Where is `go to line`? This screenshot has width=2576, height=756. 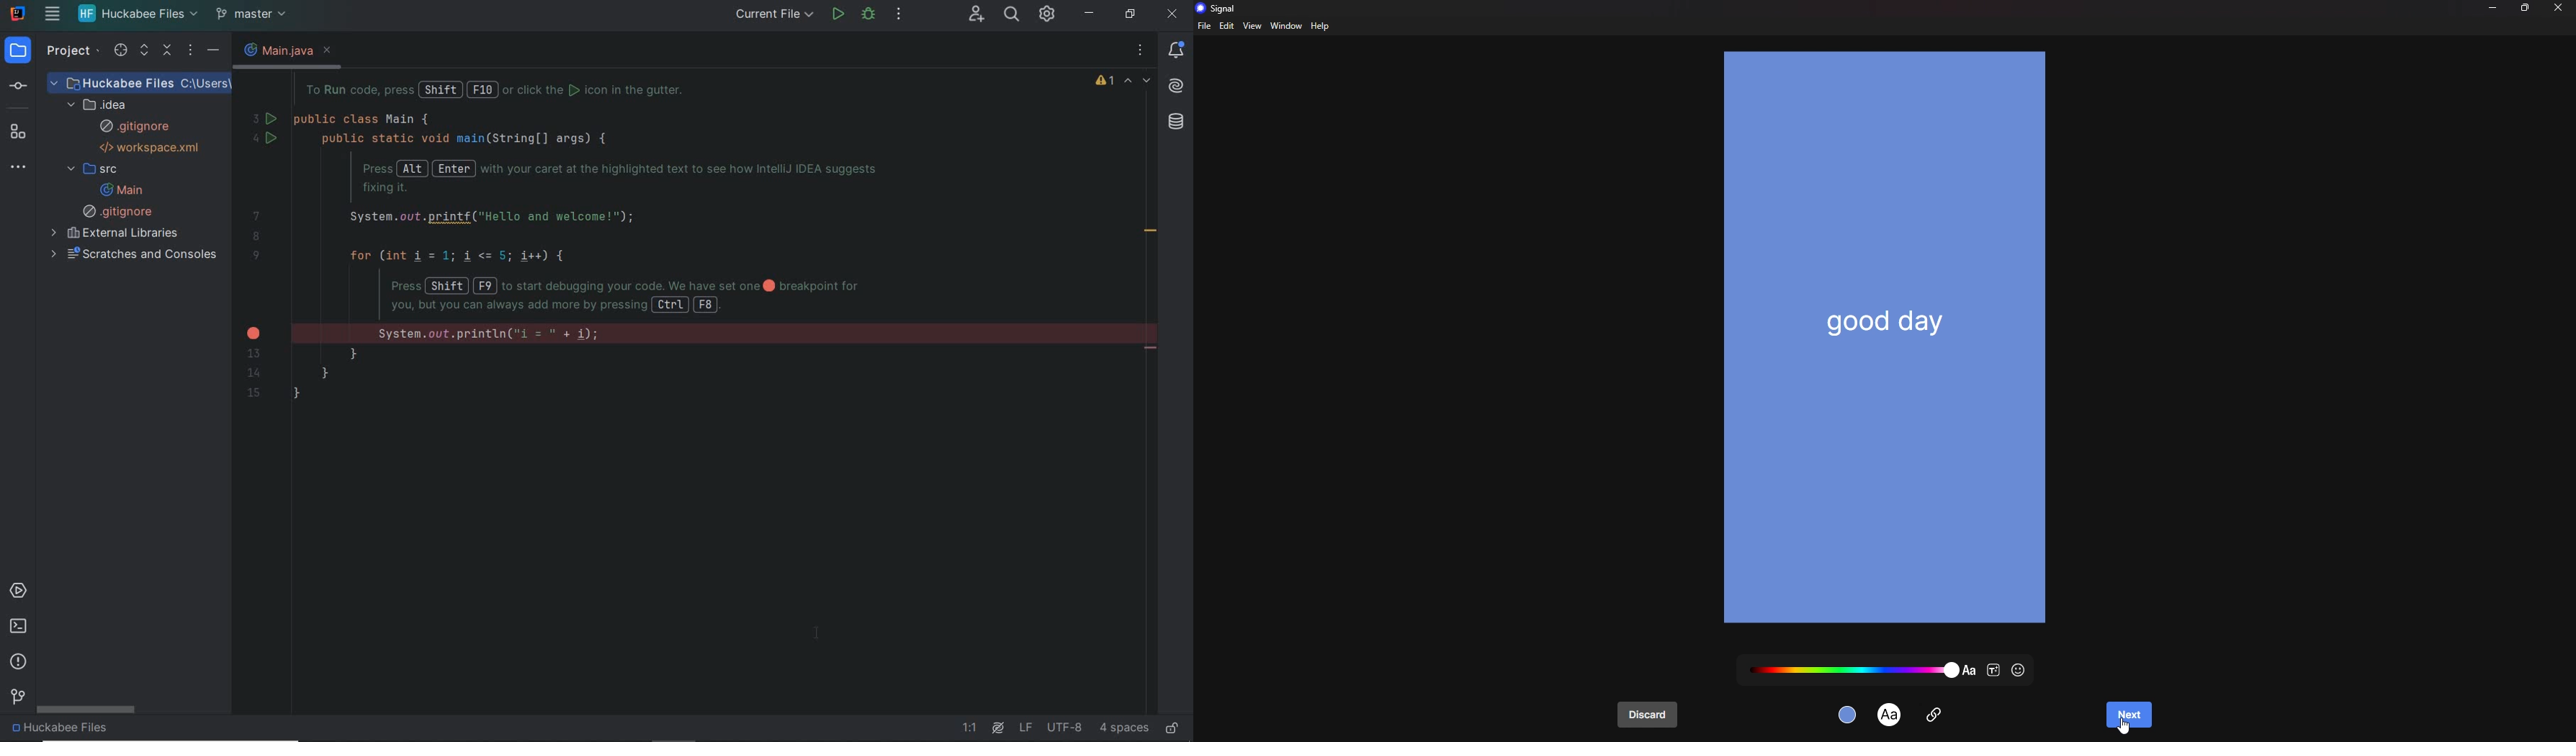
go to line is located at coordinates (973, 728).